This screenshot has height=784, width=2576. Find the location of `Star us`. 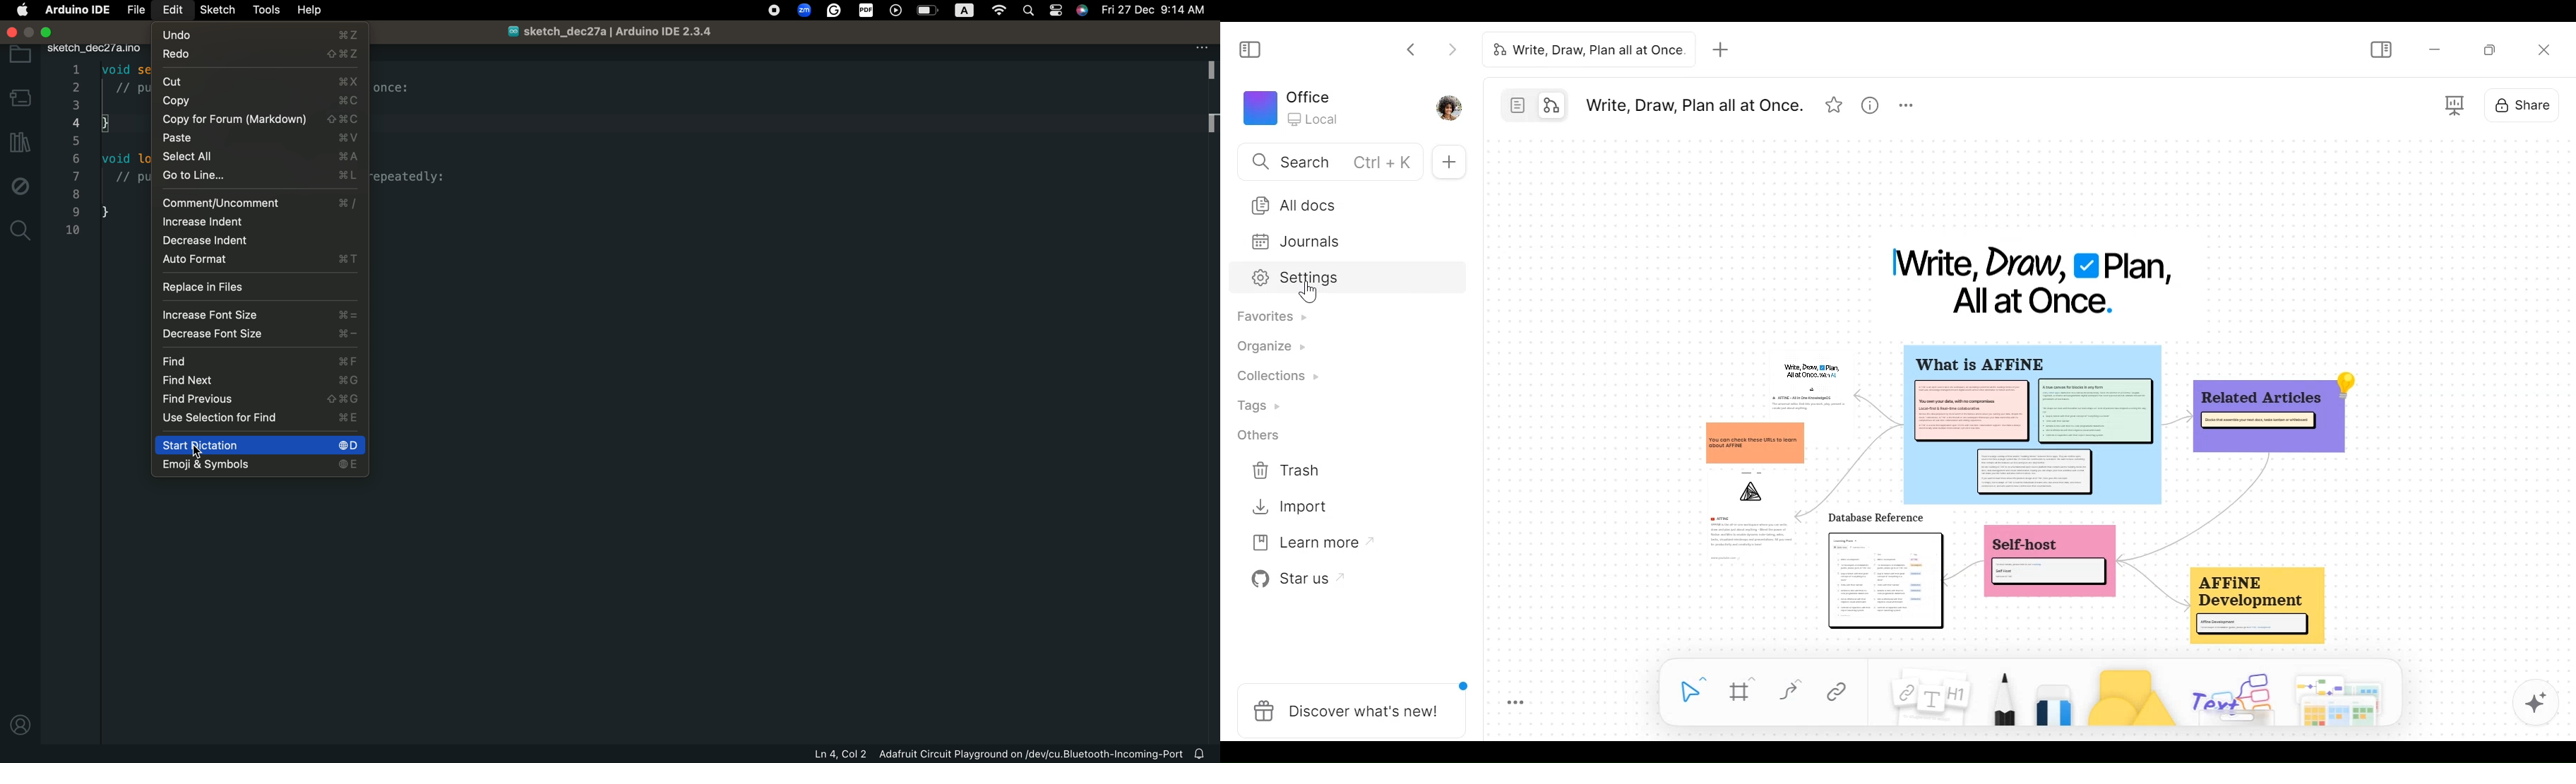

Star us is located at coordinates (1295, 581).